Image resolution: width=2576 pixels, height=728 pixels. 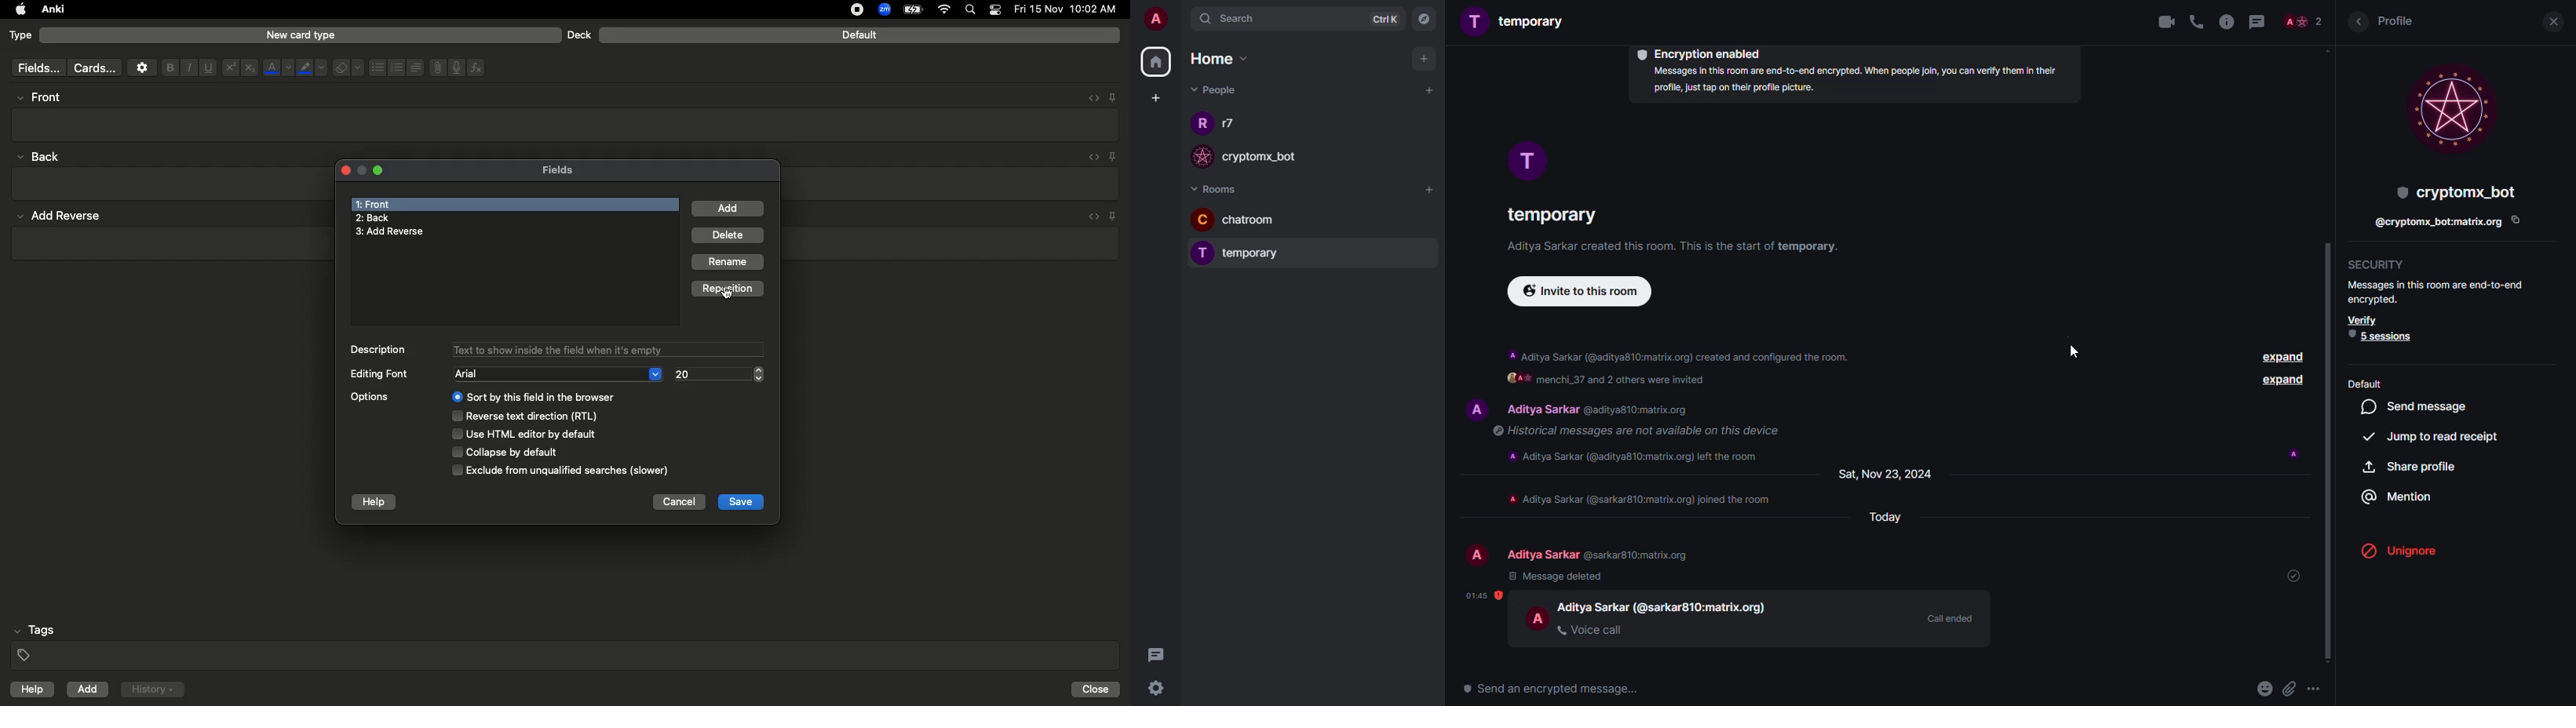 I want to click on people, so click(x=1213, y=90).